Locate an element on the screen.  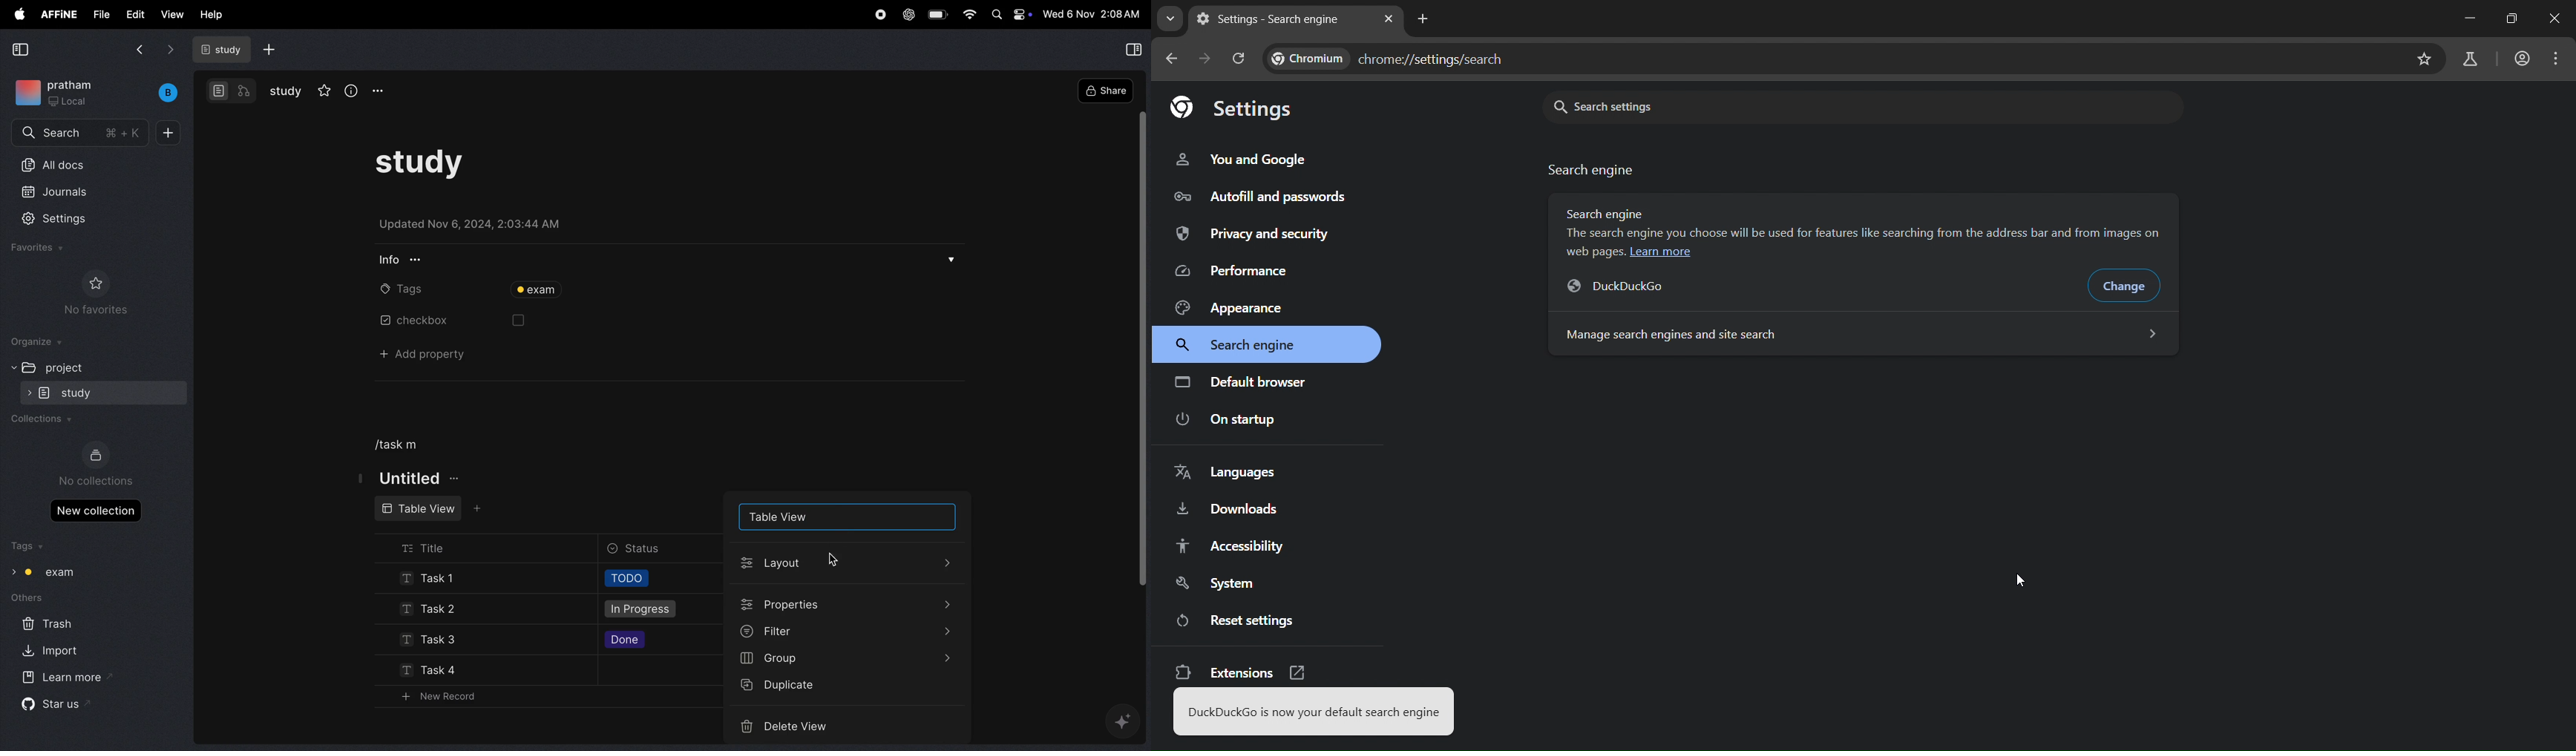
privacy & security is located at coordinates (1252, 235).